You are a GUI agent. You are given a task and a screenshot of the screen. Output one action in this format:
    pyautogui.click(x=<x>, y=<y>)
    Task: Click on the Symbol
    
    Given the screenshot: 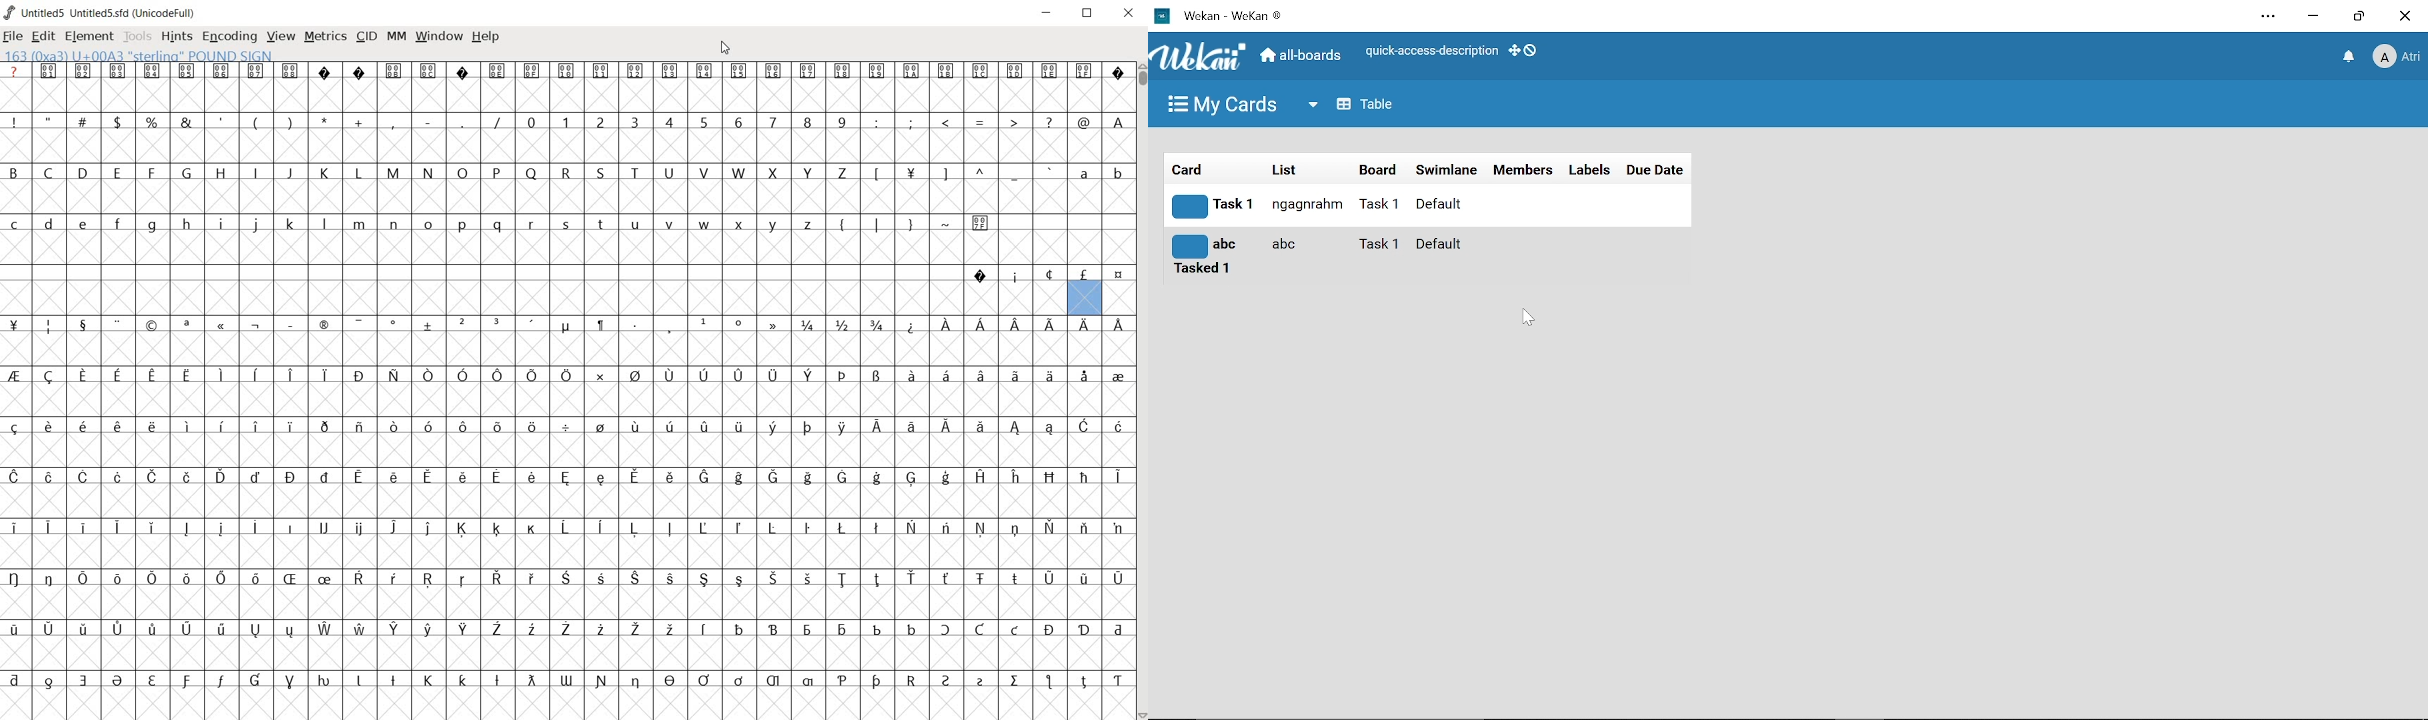 What is the action you would take?
    pyautogui.click(x=222, y=70)
    